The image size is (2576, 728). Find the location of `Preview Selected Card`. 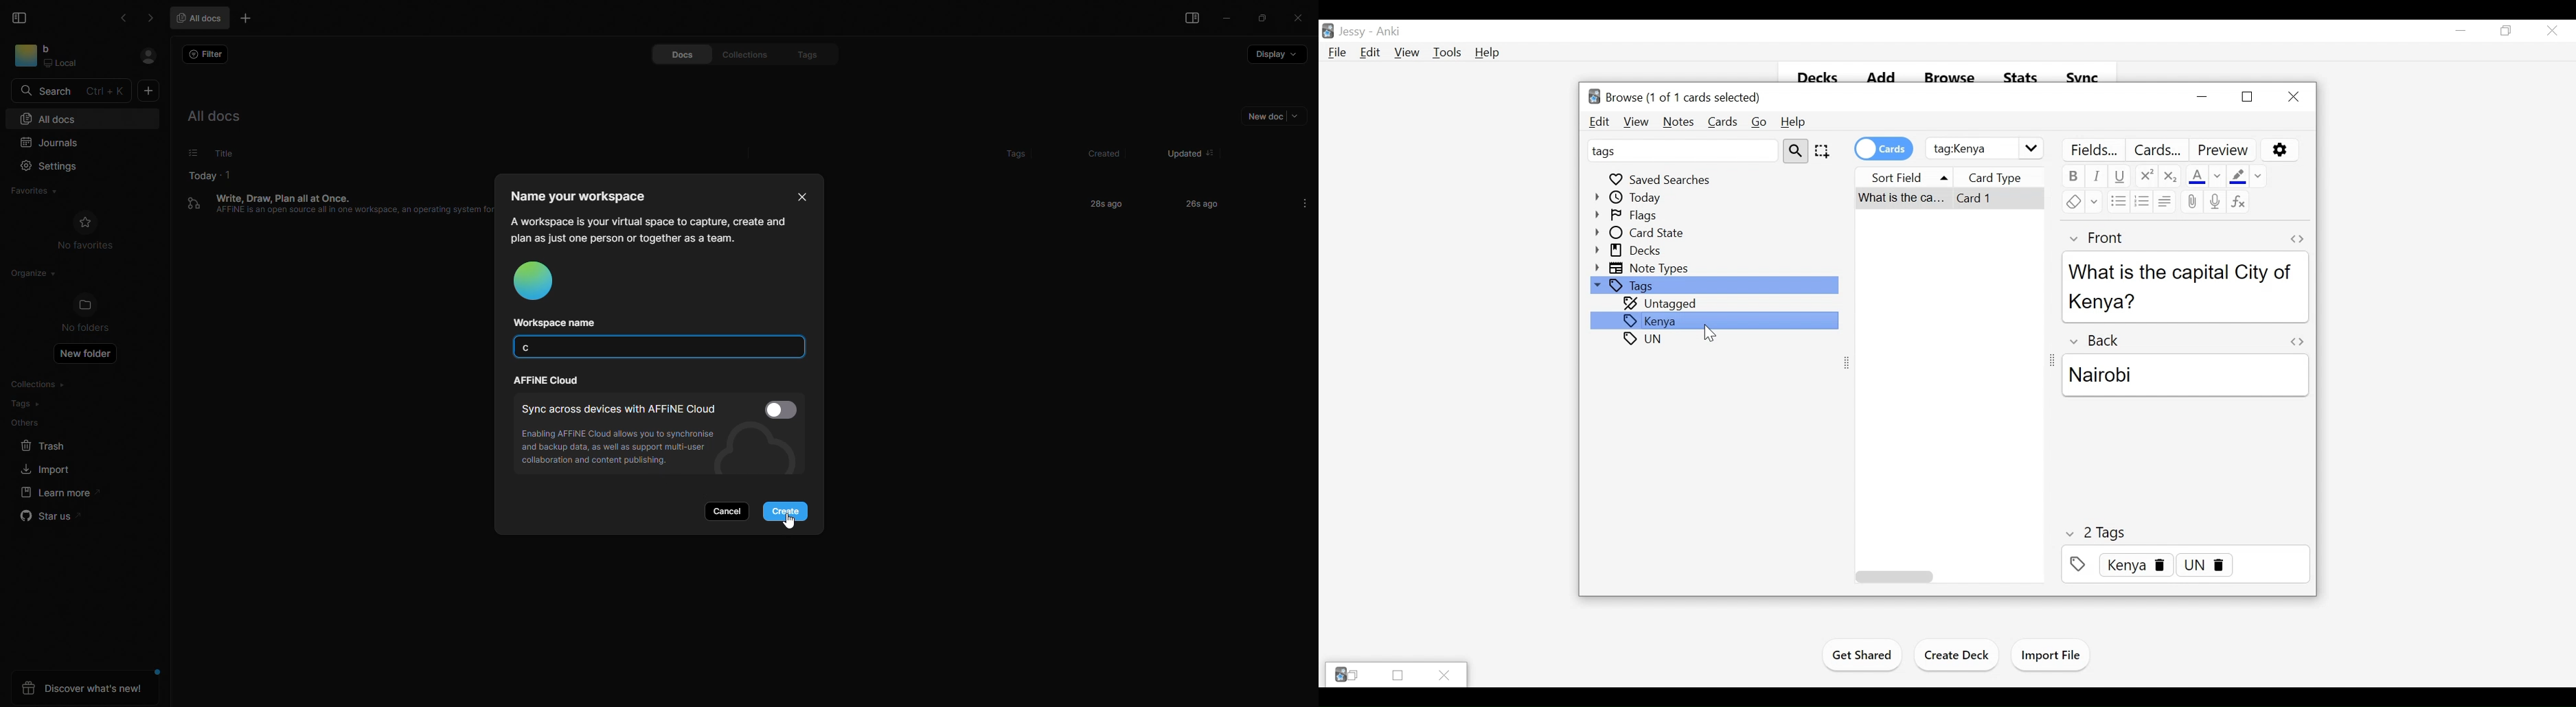

Preview Selected Card is located at coordinates (2224, 150).